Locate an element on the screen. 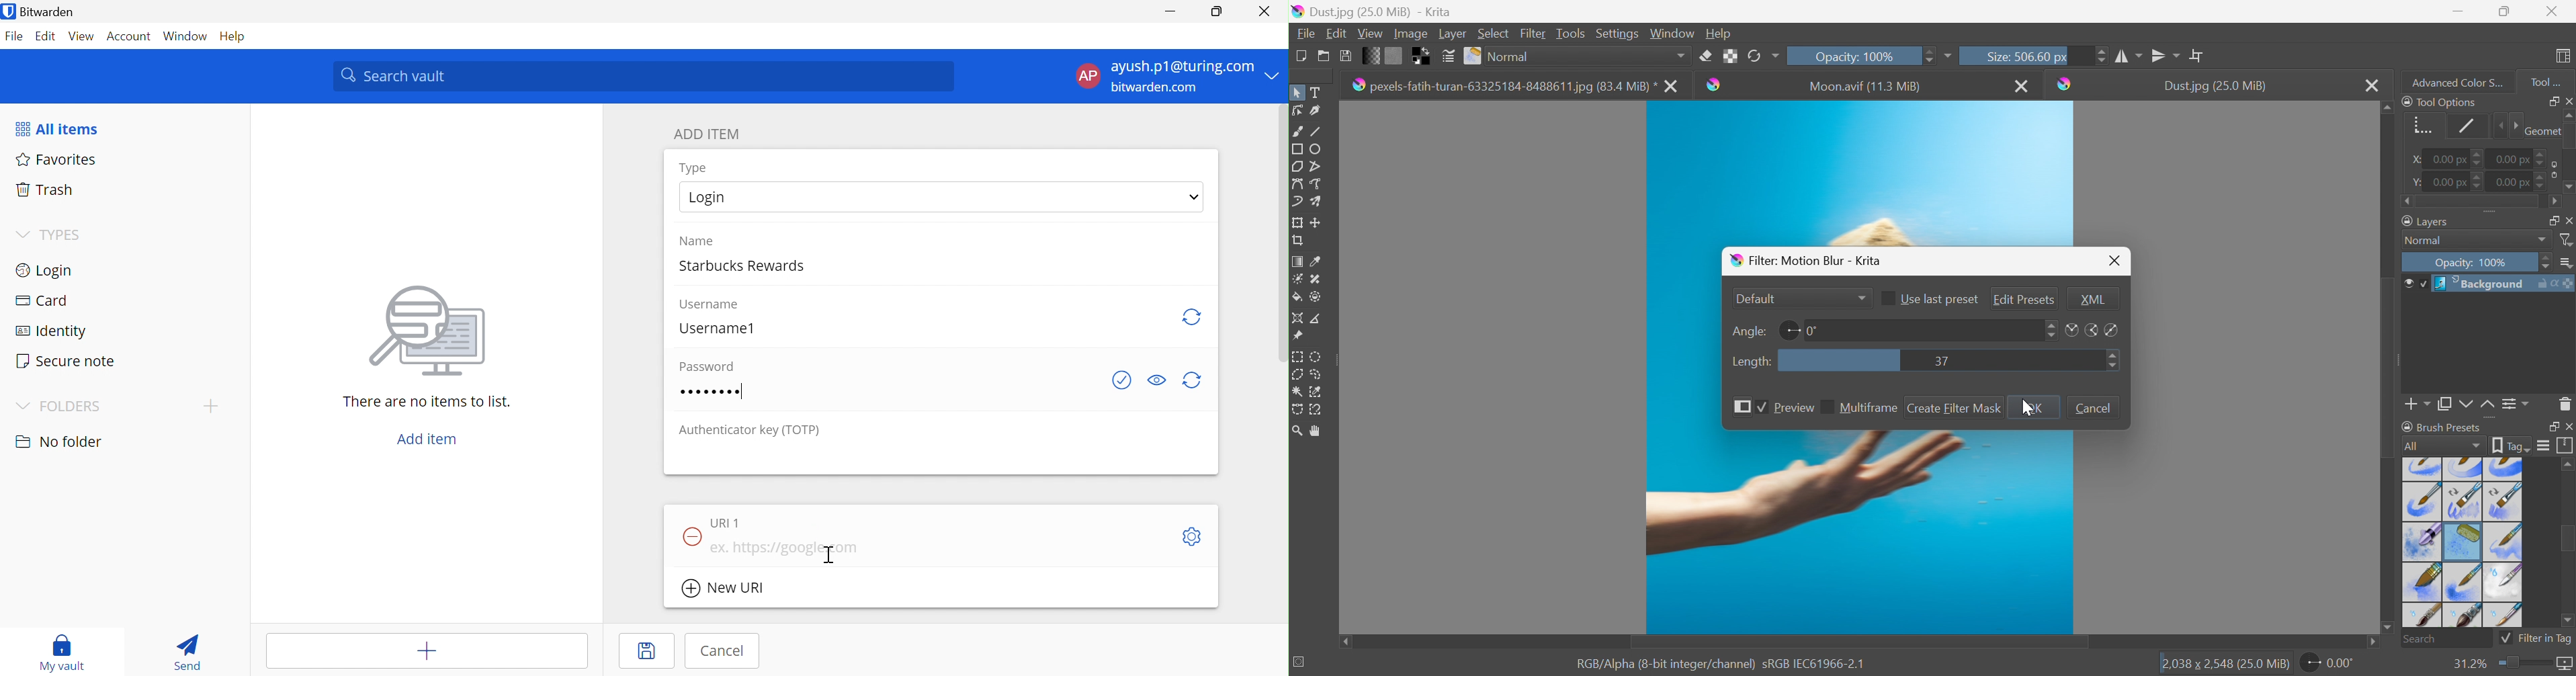 The width and height of the screenshot is (2576, 700). close is located at coordinates (1674, 87).